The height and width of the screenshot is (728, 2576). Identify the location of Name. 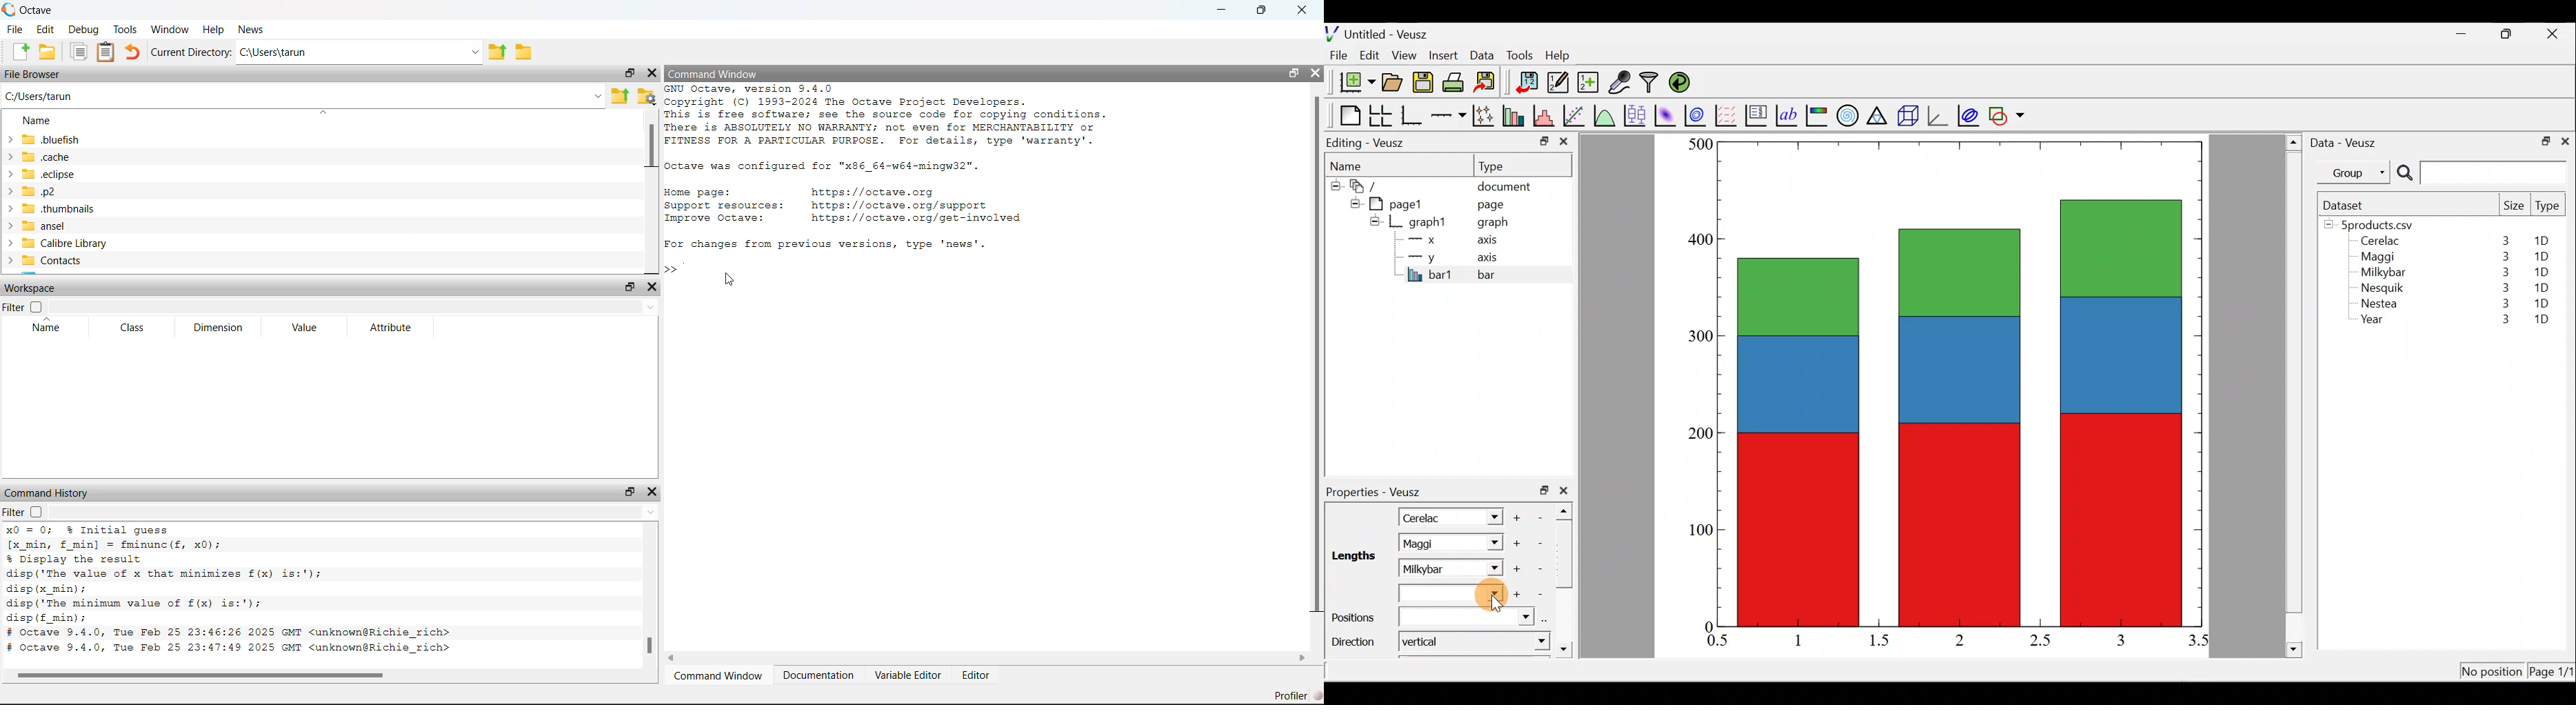
(42, 328).